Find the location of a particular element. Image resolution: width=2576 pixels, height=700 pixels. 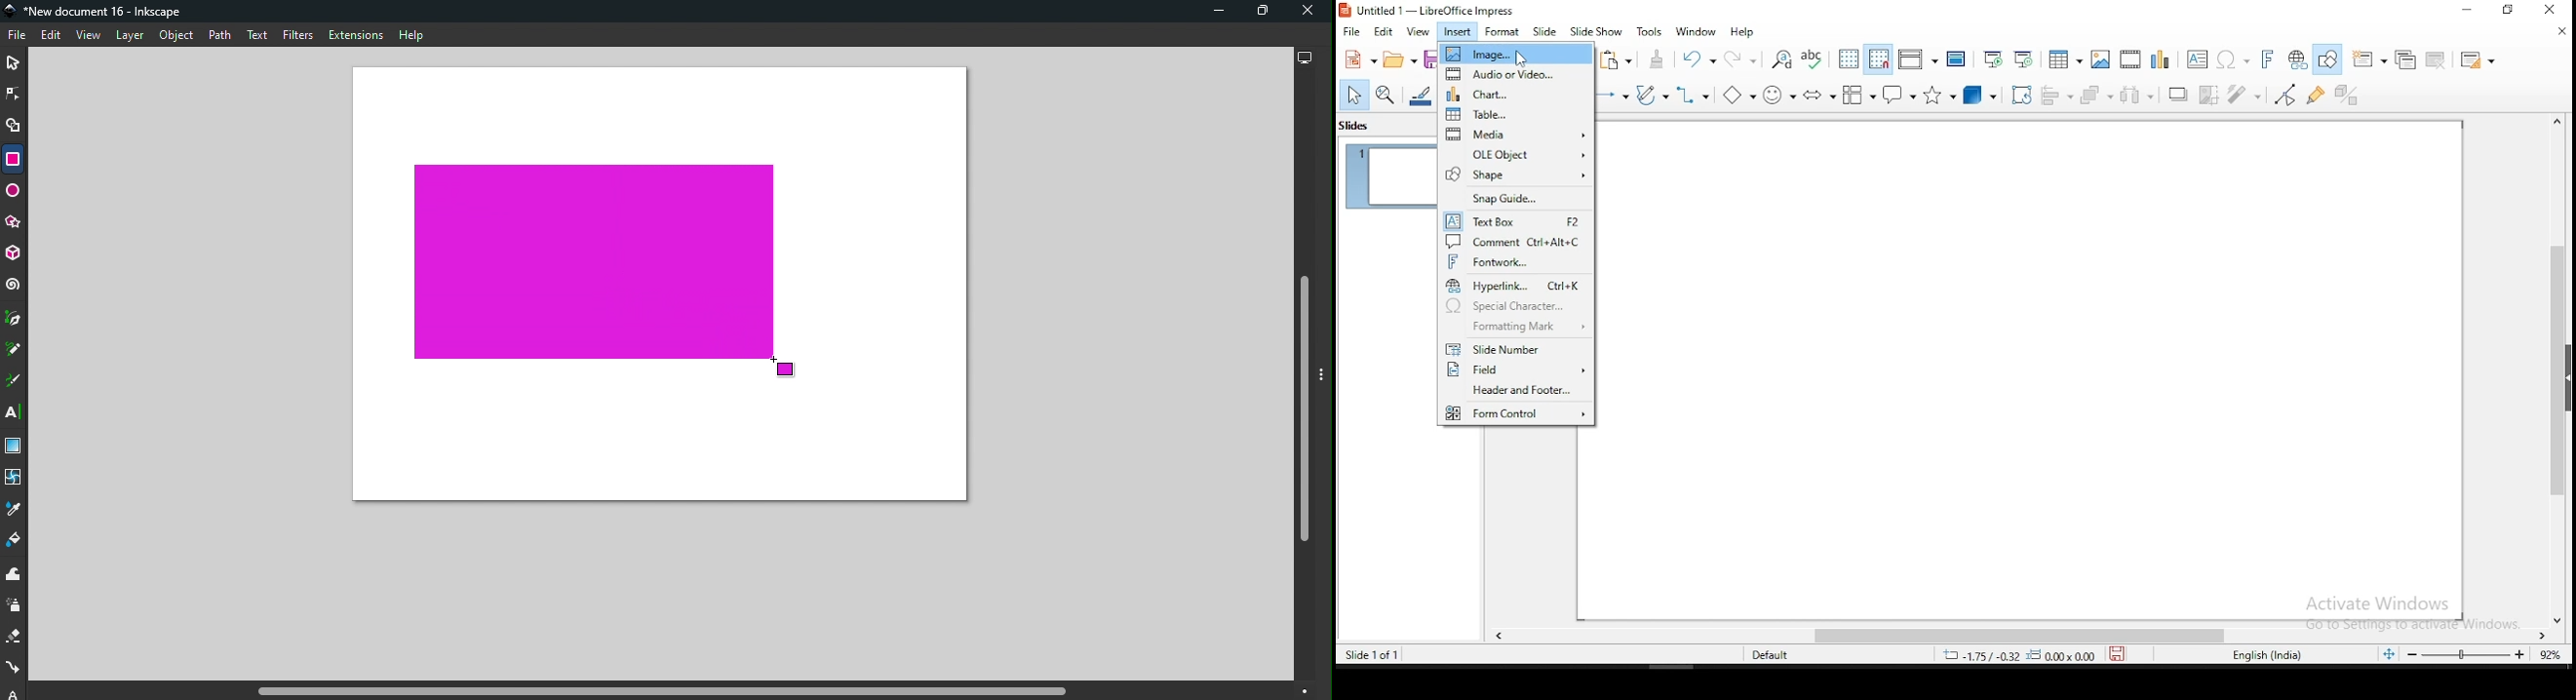

line color is located at coordinates (1417, 96).